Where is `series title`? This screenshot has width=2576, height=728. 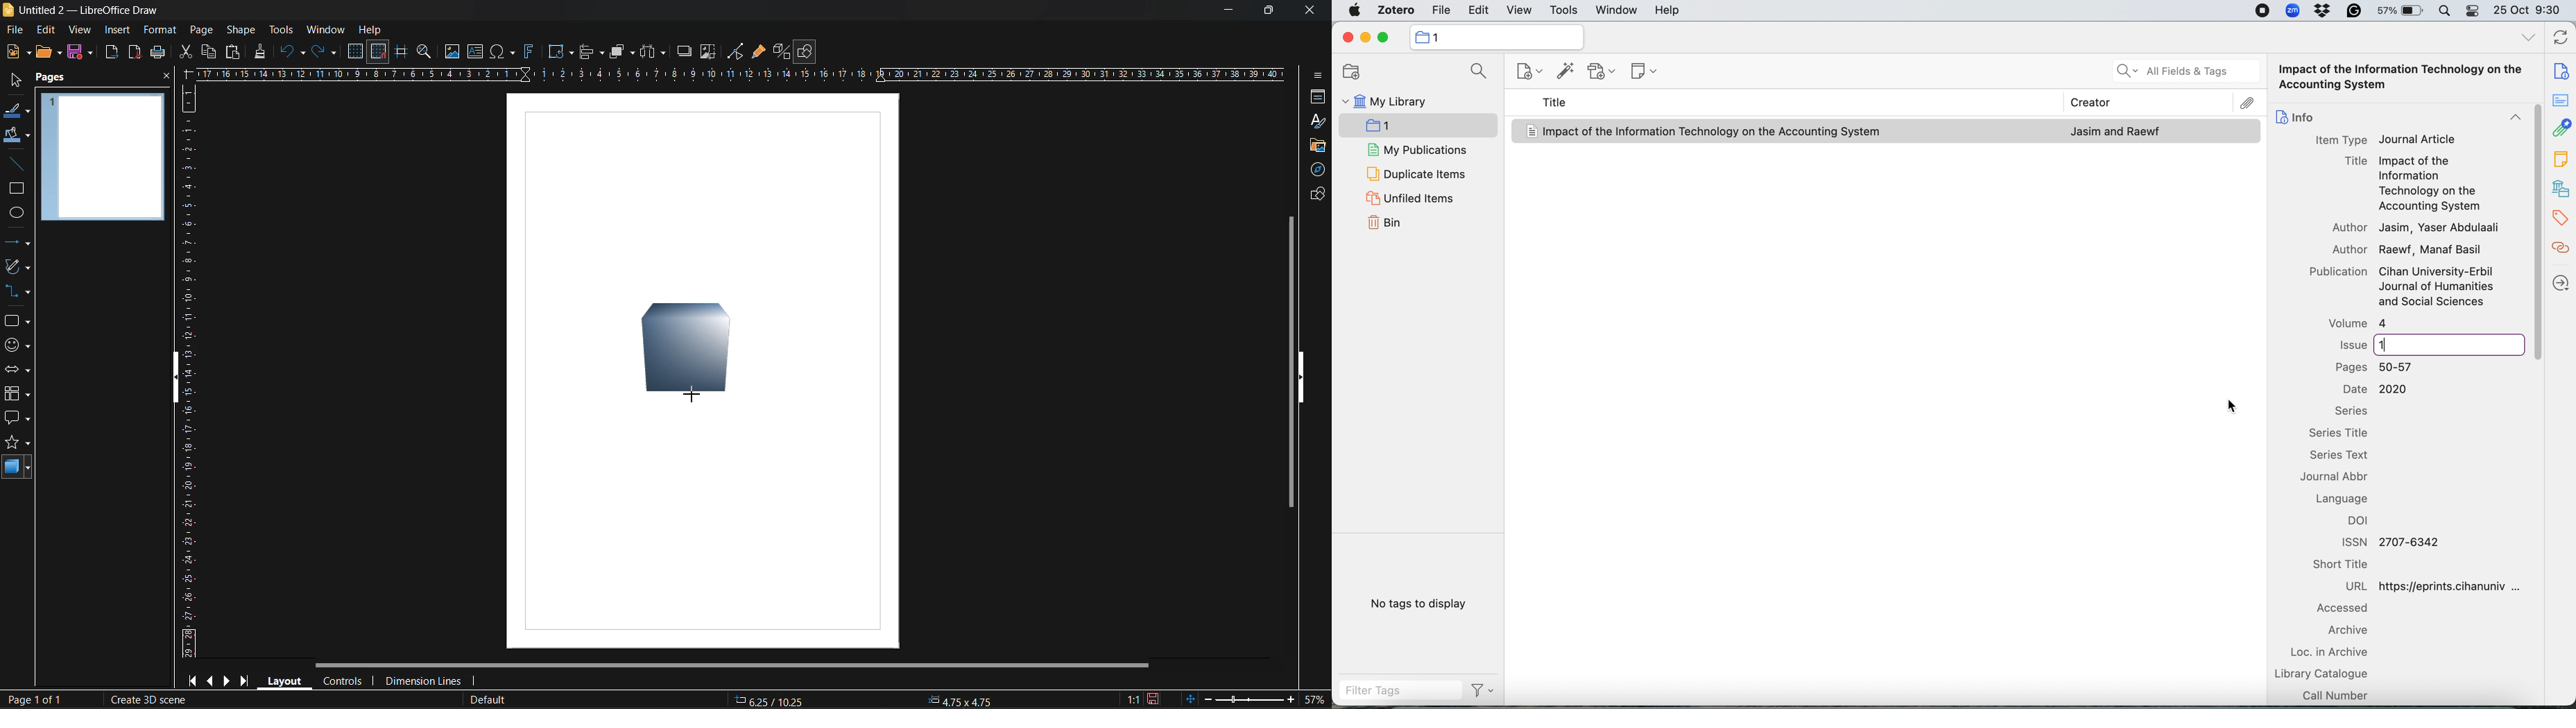
series title is located at coordinates (2345, 434).